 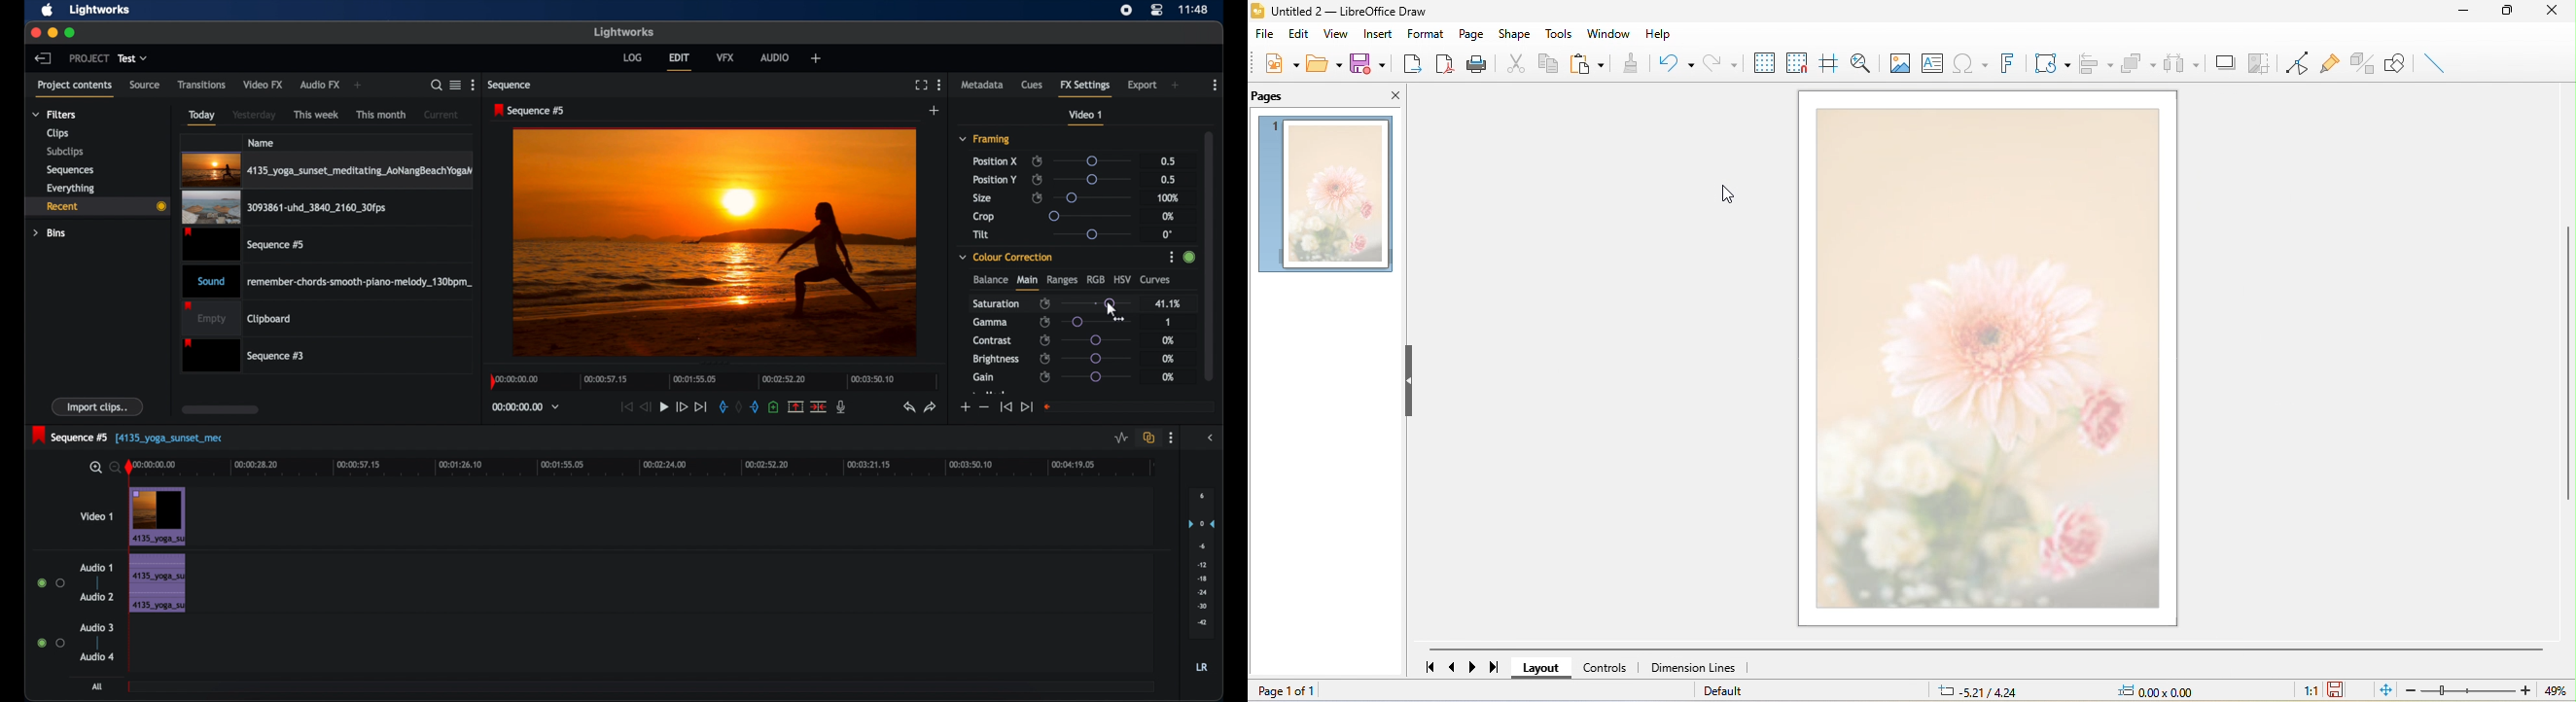 What do you see at coordinates (327, 170) in the screenshot?
I see `video clip highlighted` at bounding box center [327, 170].